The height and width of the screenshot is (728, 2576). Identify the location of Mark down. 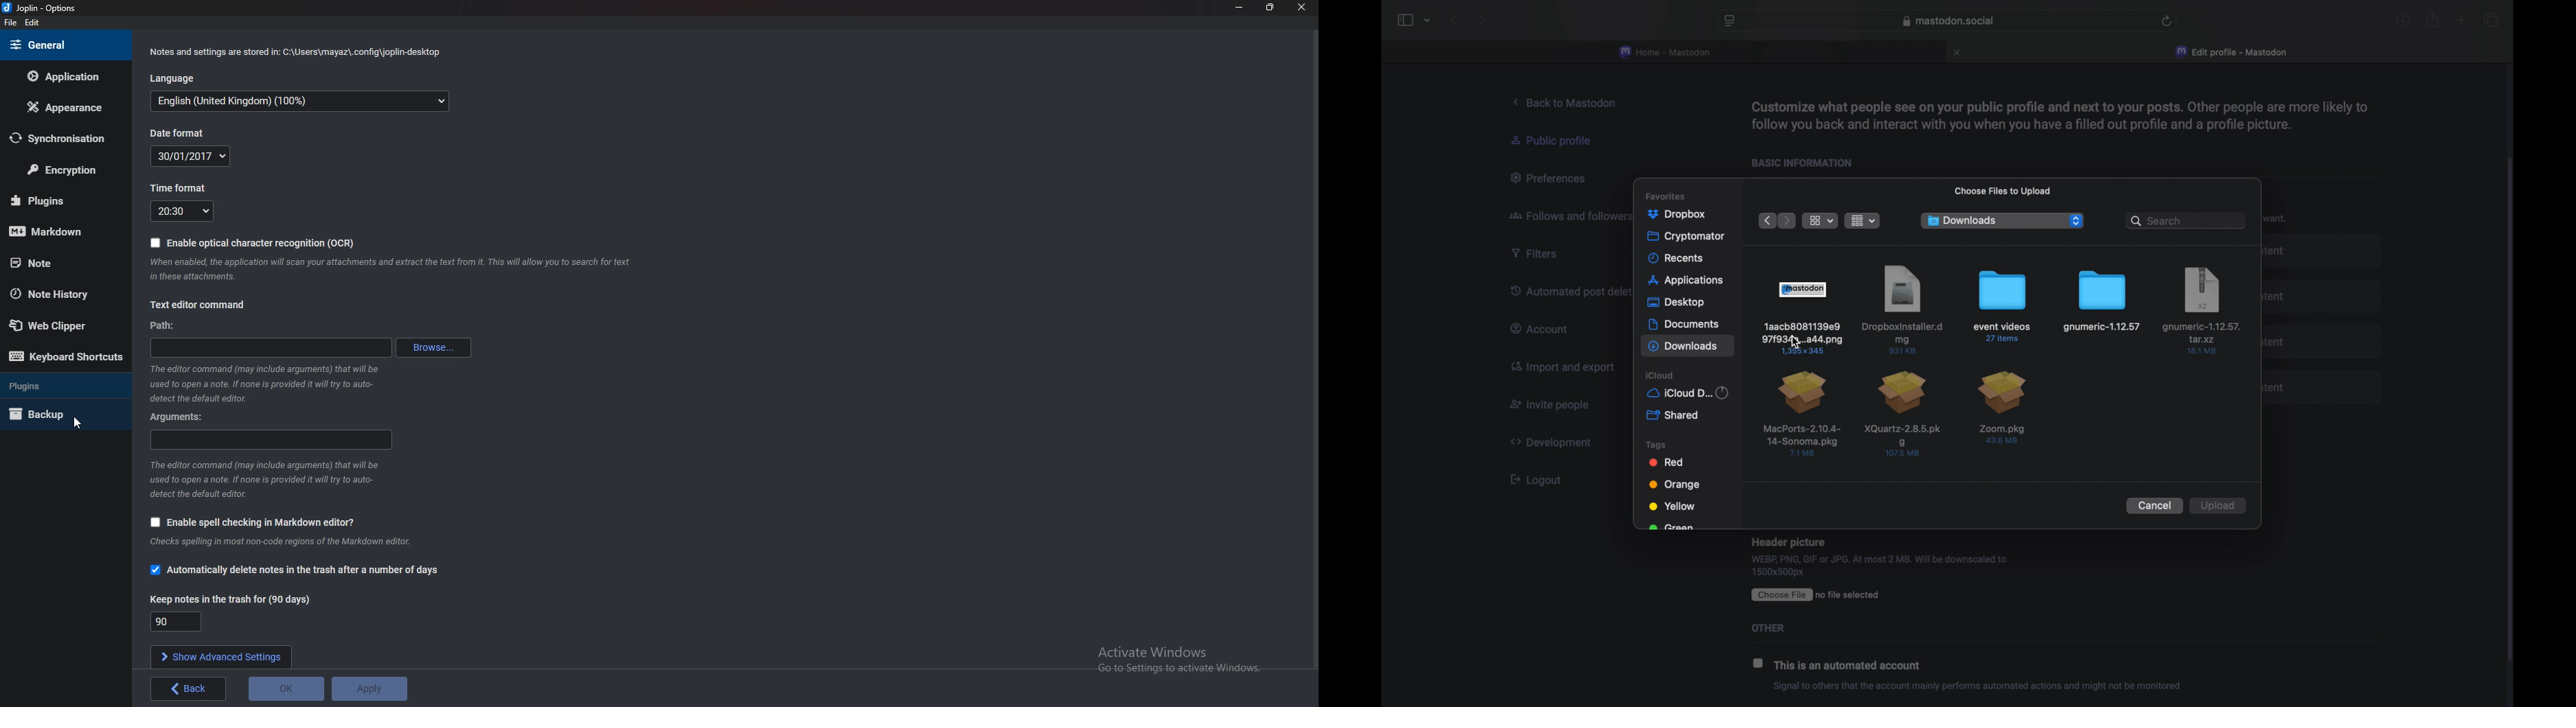
(67, 232).